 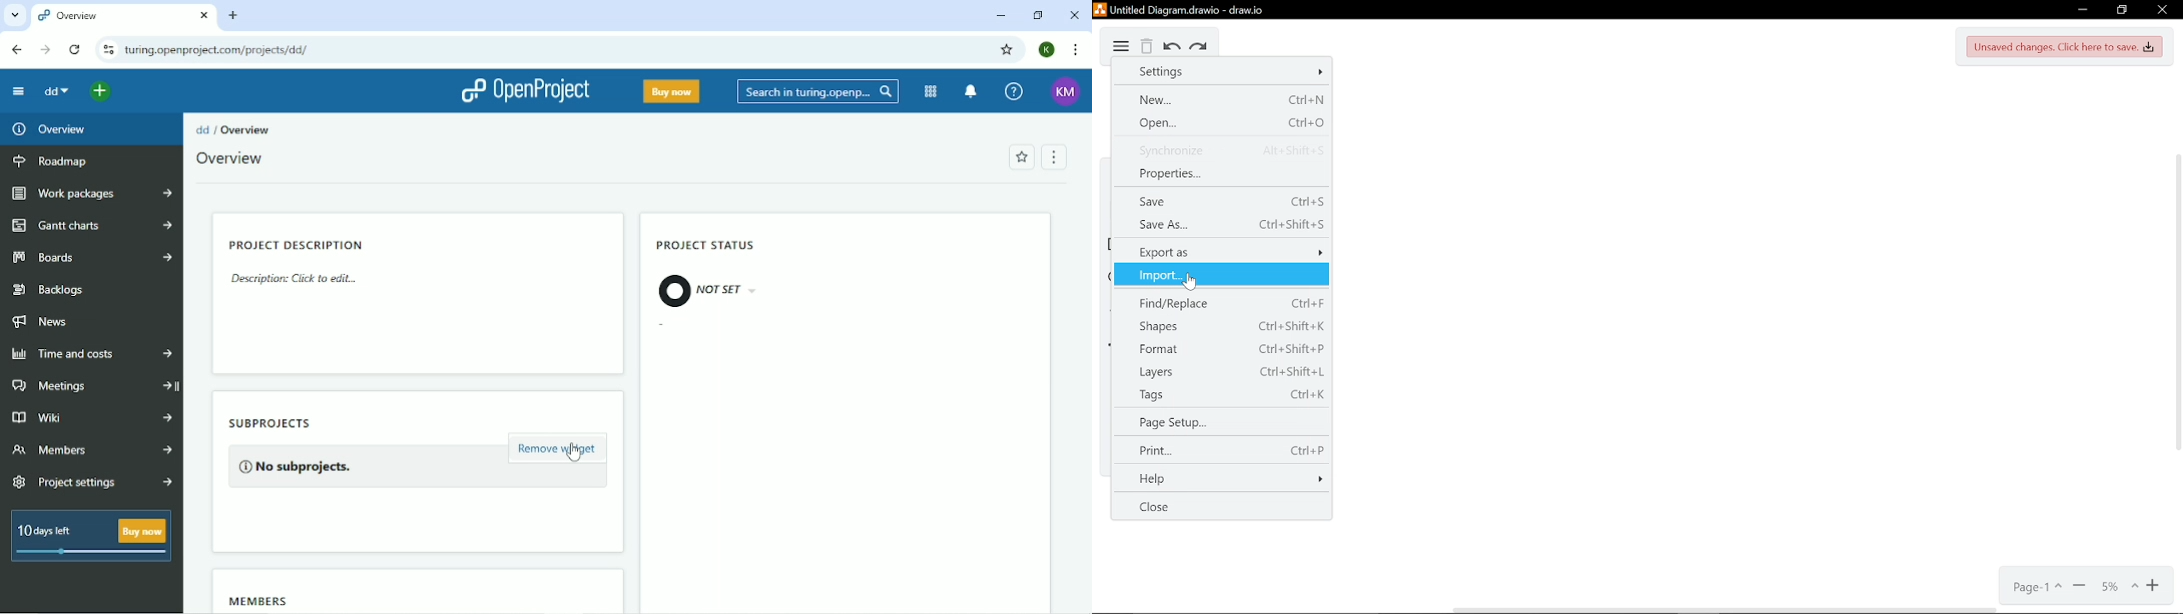 I want to click on Help, so click(x=1219, y=478).